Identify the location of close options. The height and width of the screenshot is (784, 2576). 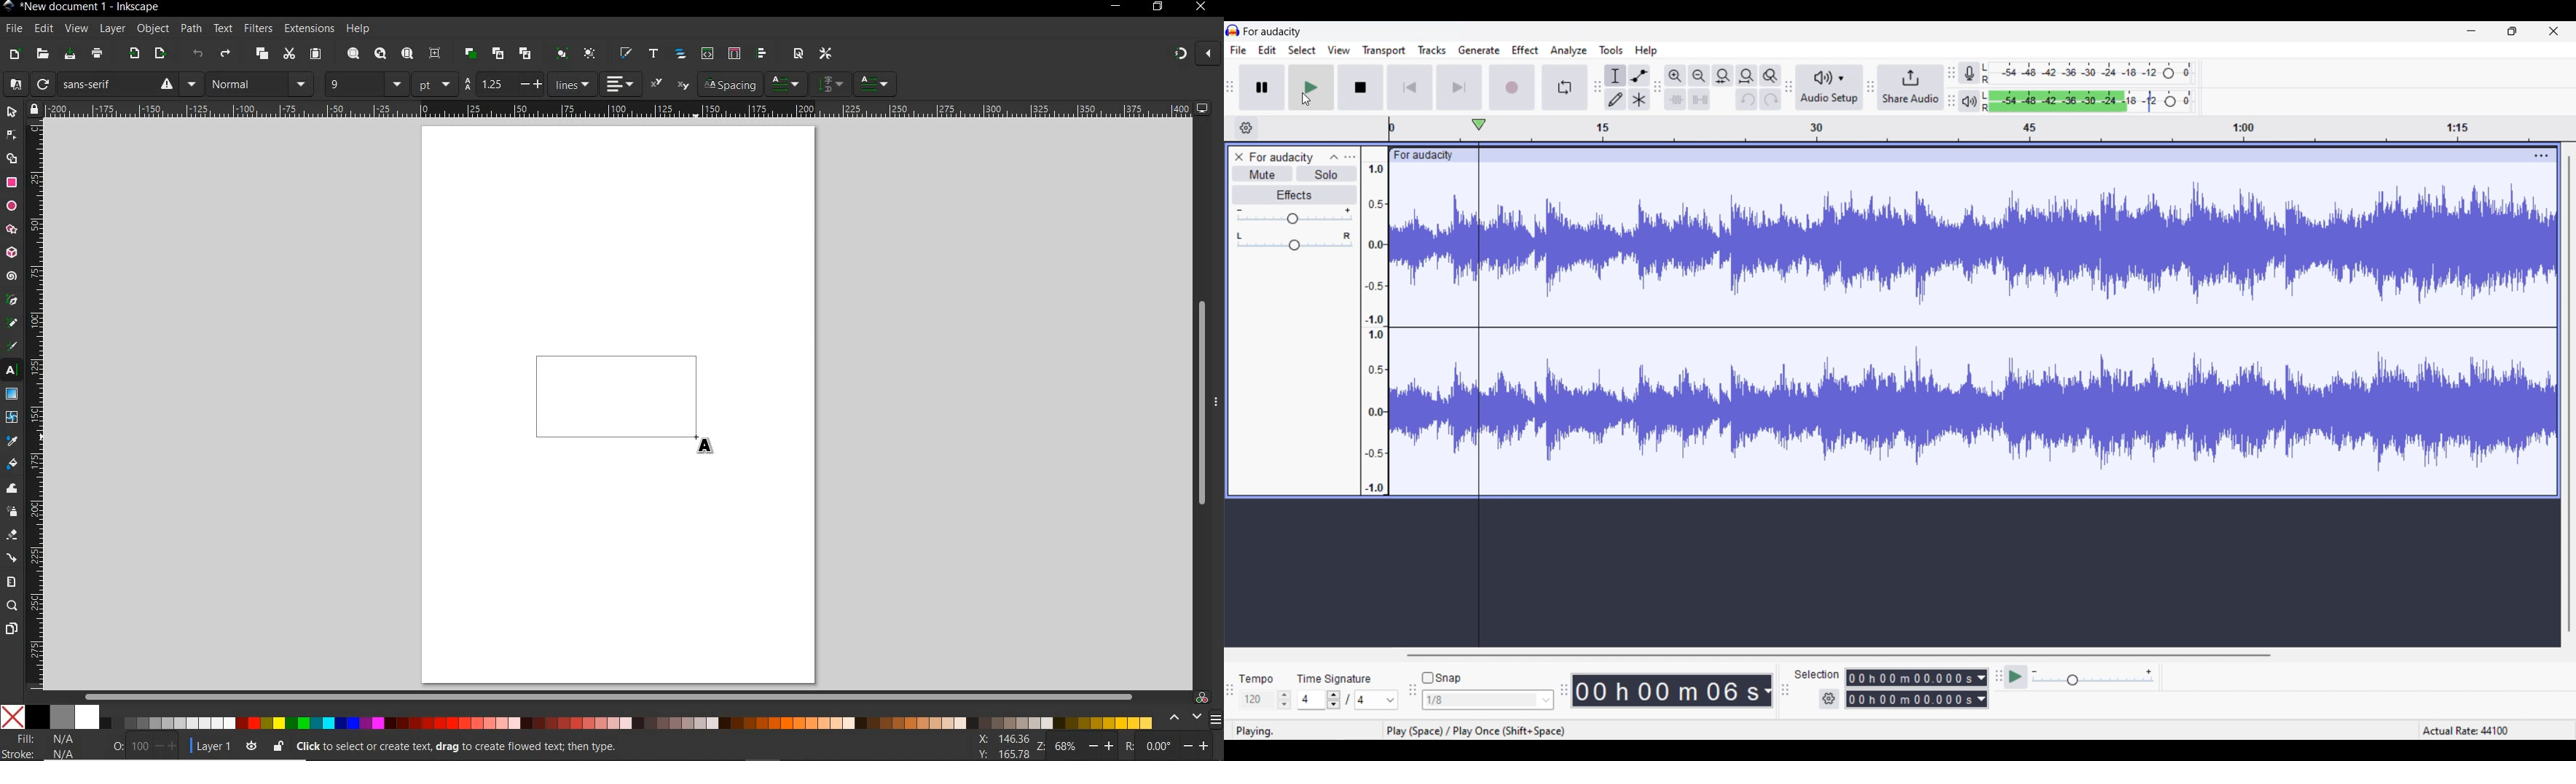
(1208, 55).